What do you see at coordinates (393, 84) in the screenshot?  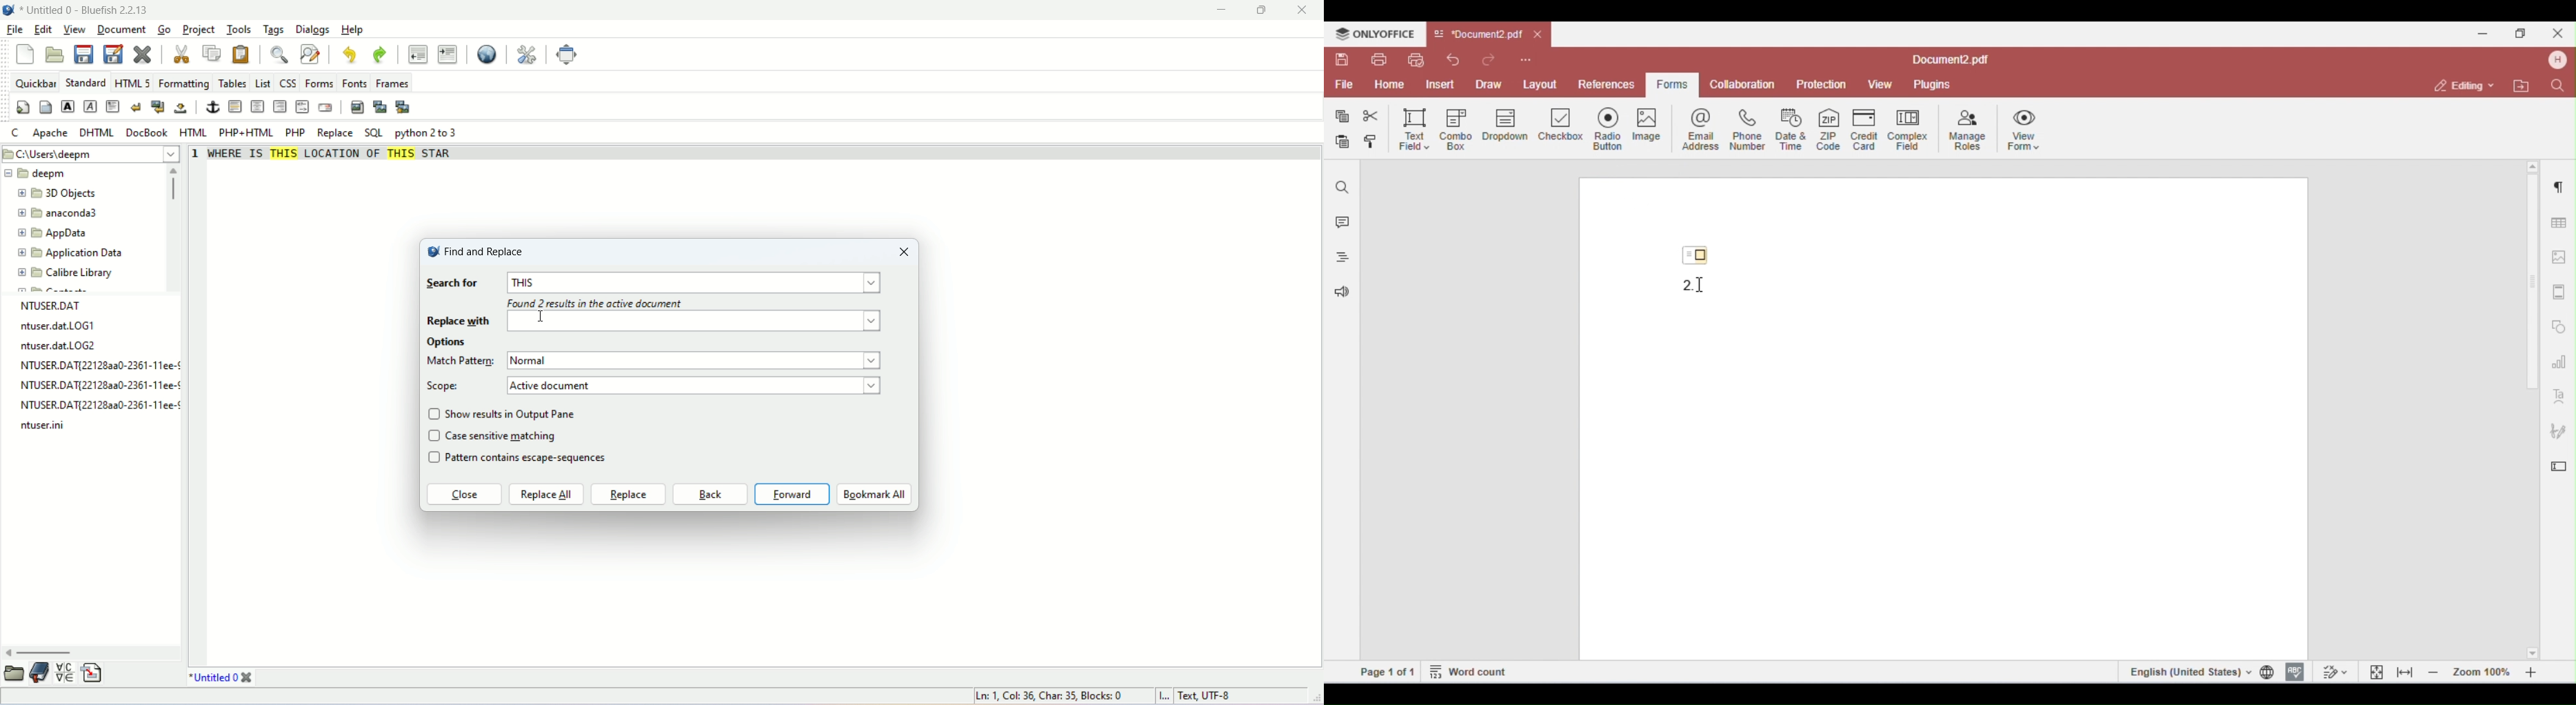 I see `frames` at bounding box center [393, 84].